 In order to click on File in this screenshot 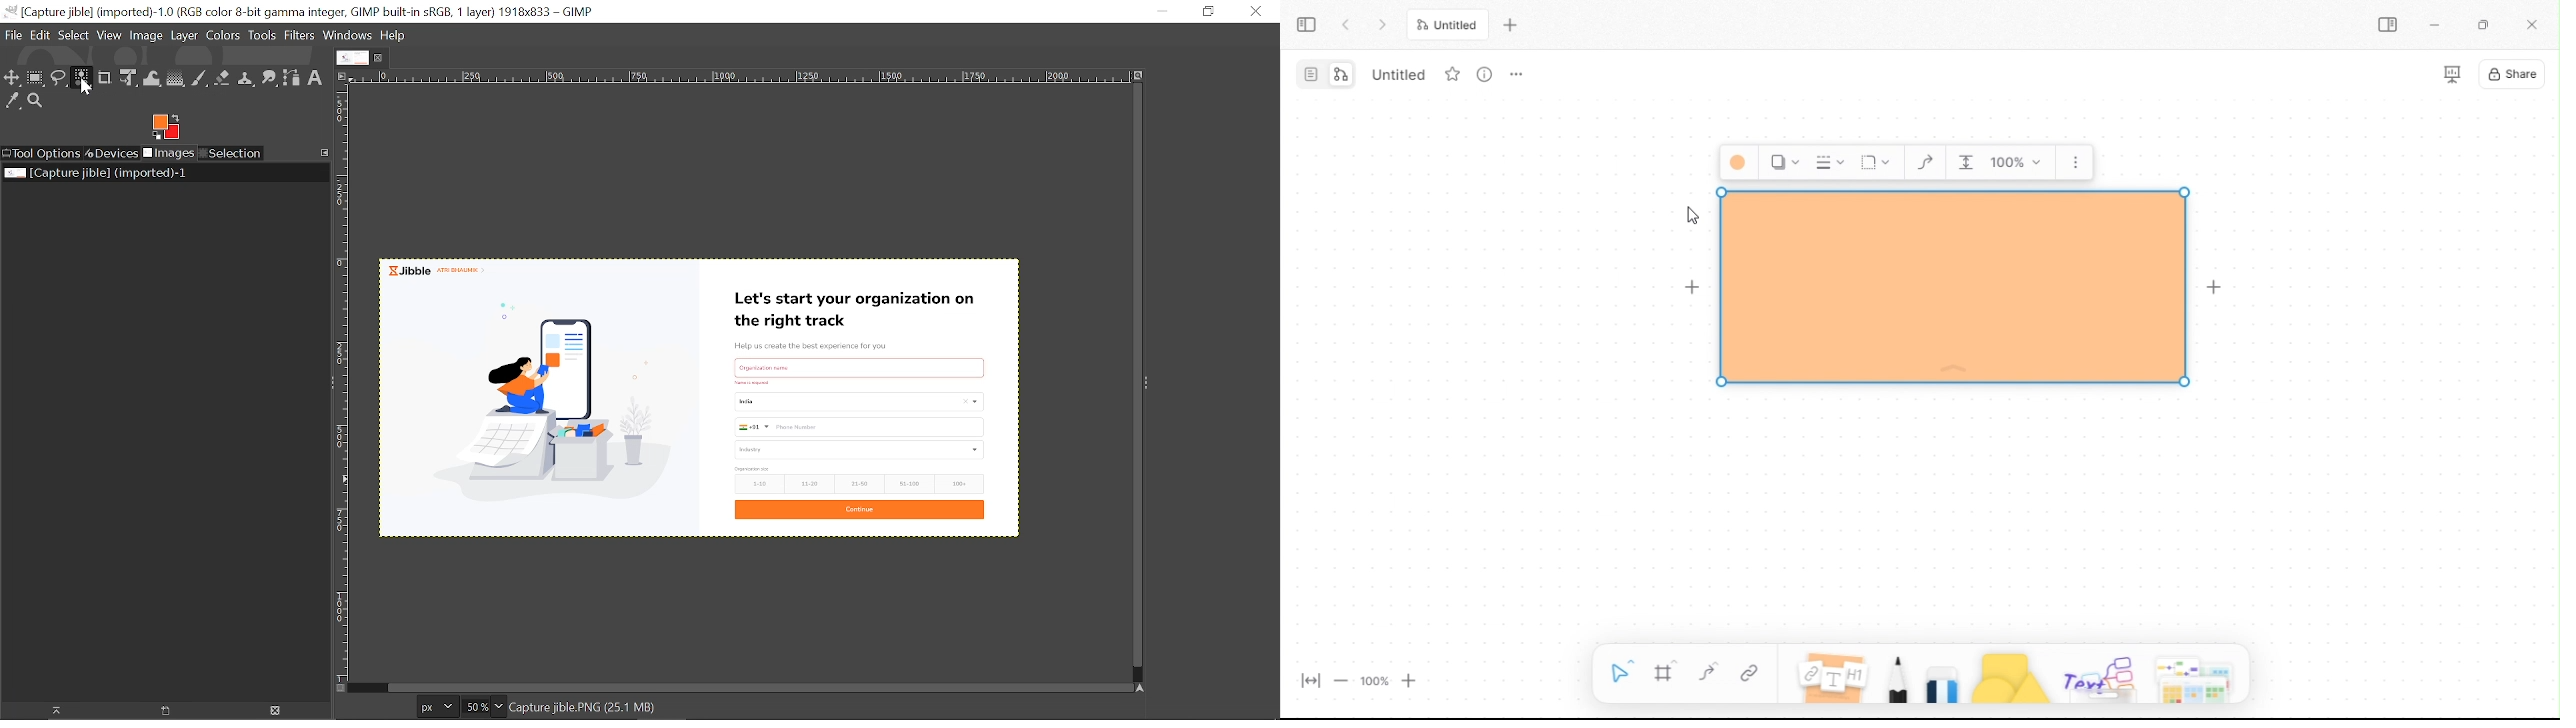, I will do `click(13, 34)`.